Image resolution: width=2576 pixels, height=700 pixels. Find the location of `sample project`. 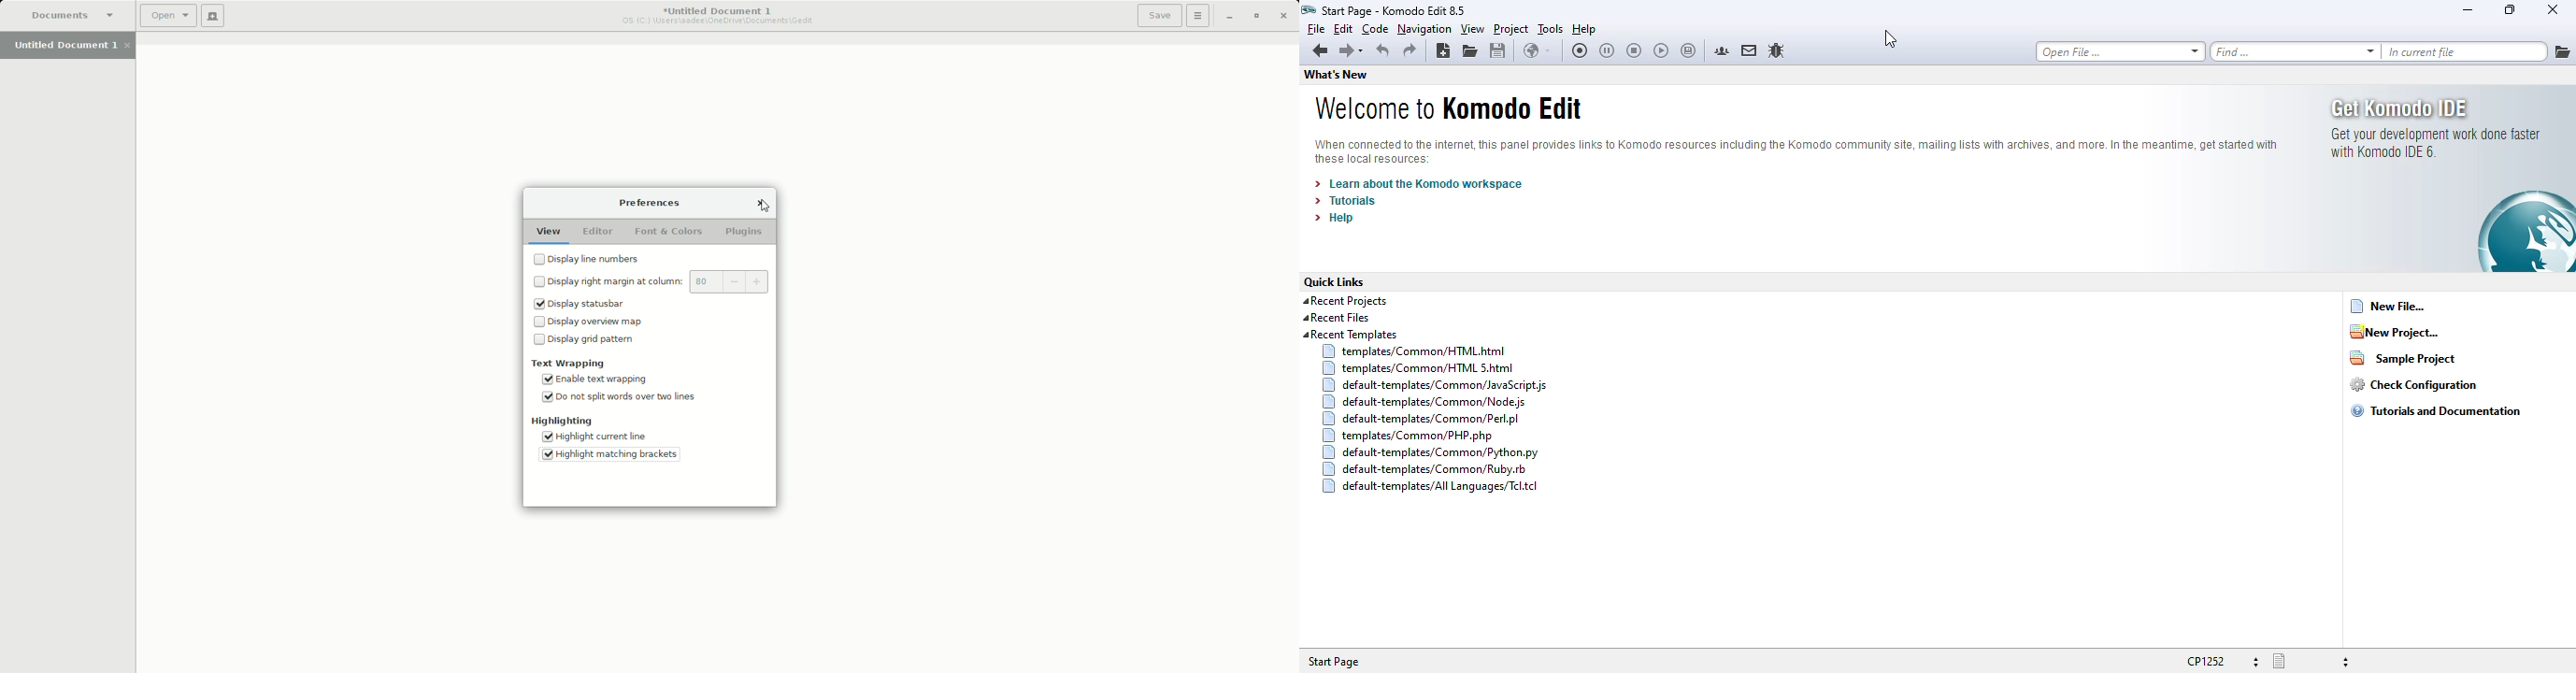

sample project is located at coordinates (2403, 357).